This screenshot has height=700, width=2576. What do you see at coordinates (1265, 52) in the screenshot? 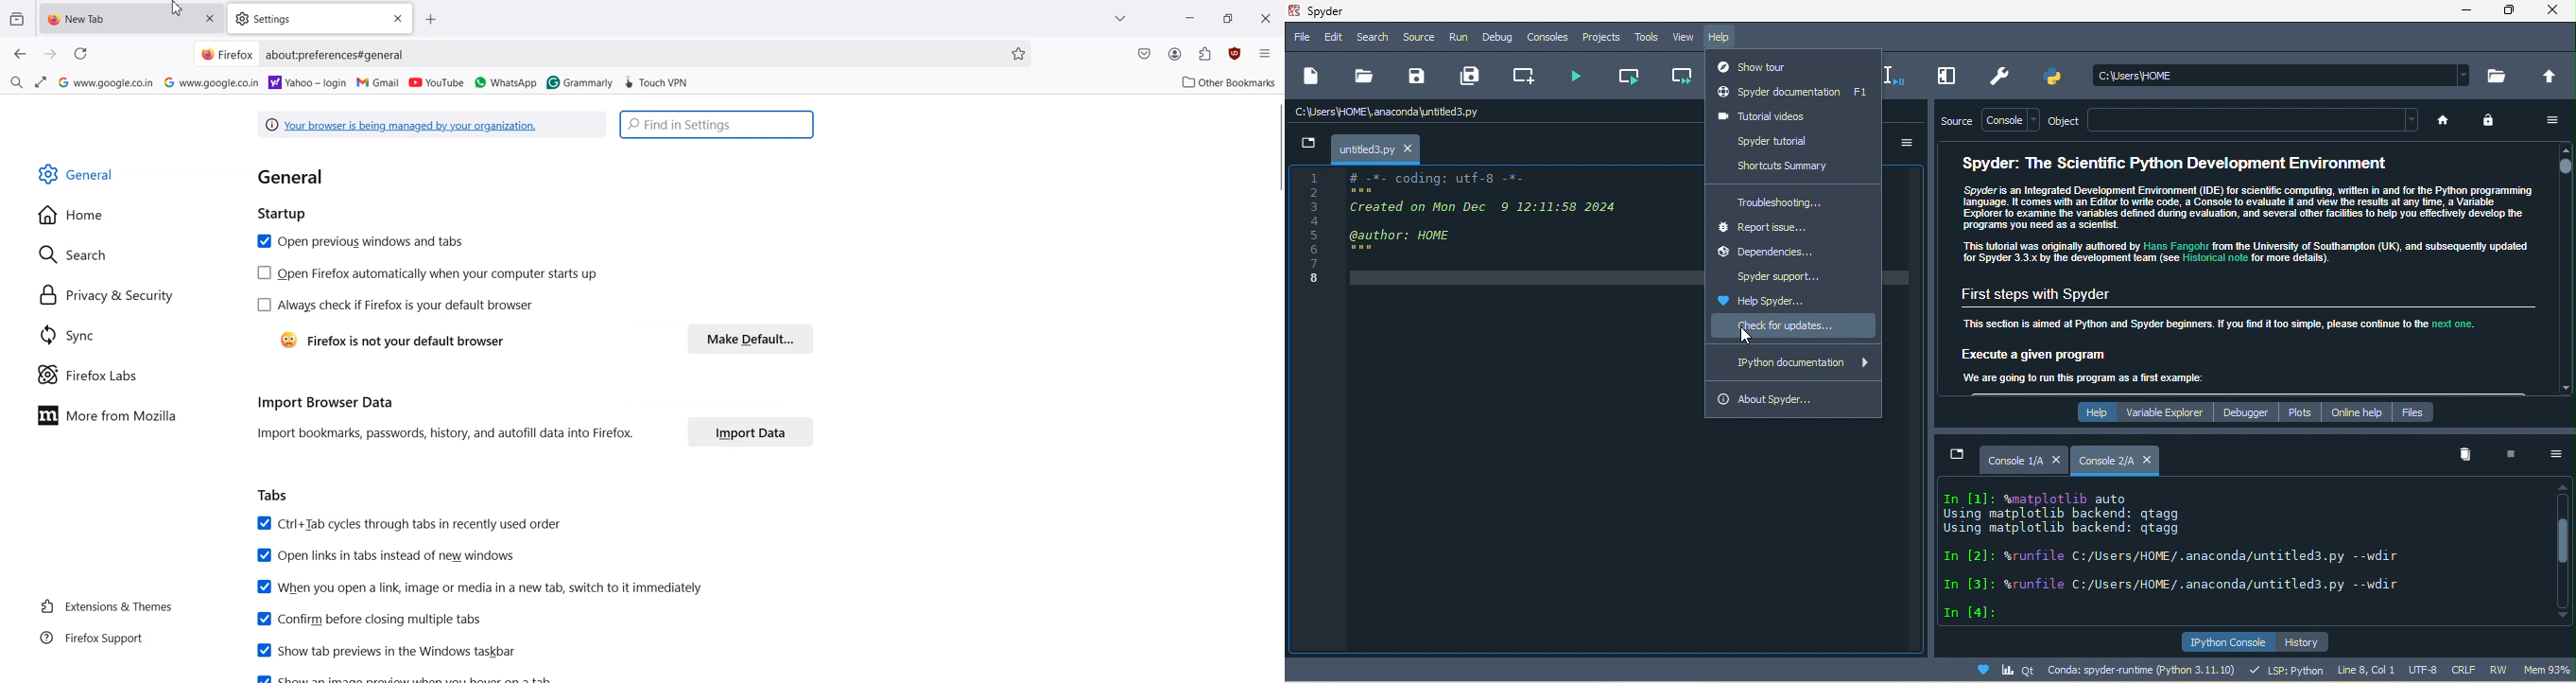
I see `Open application menu` at bounding box center [1265, 52].